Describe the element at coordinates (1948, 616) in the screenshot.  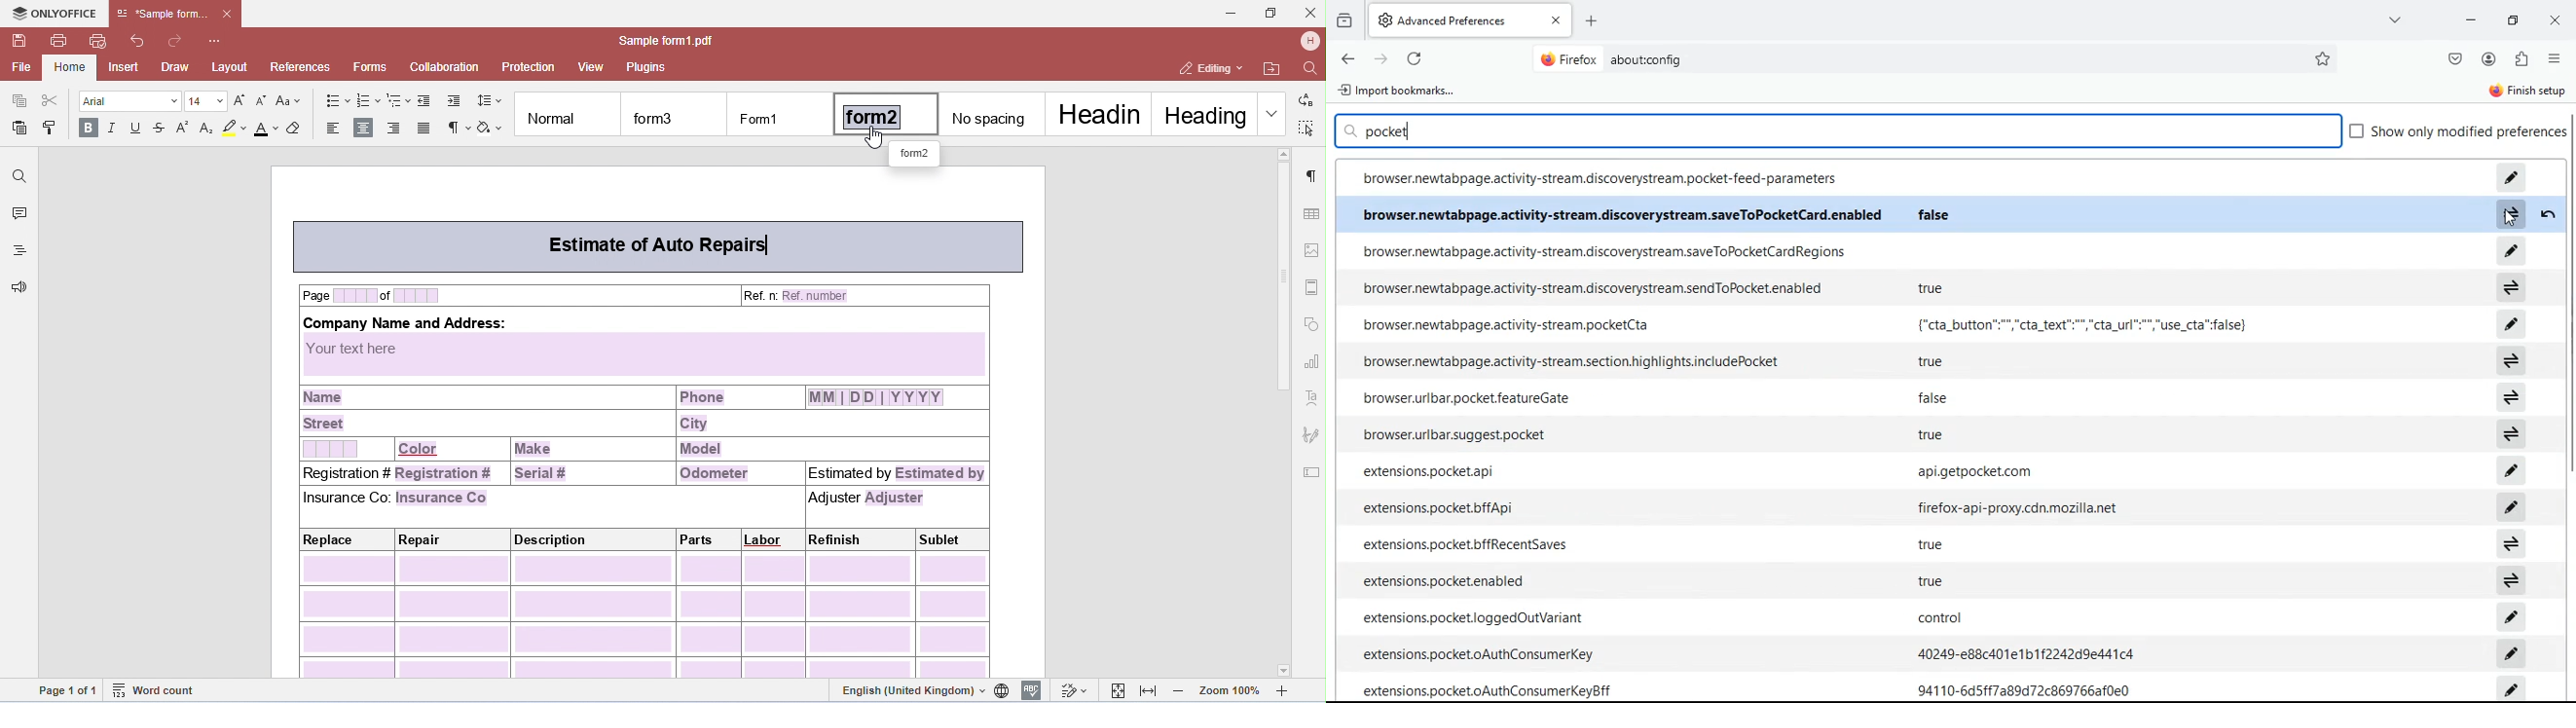
I see `Control` at that location.